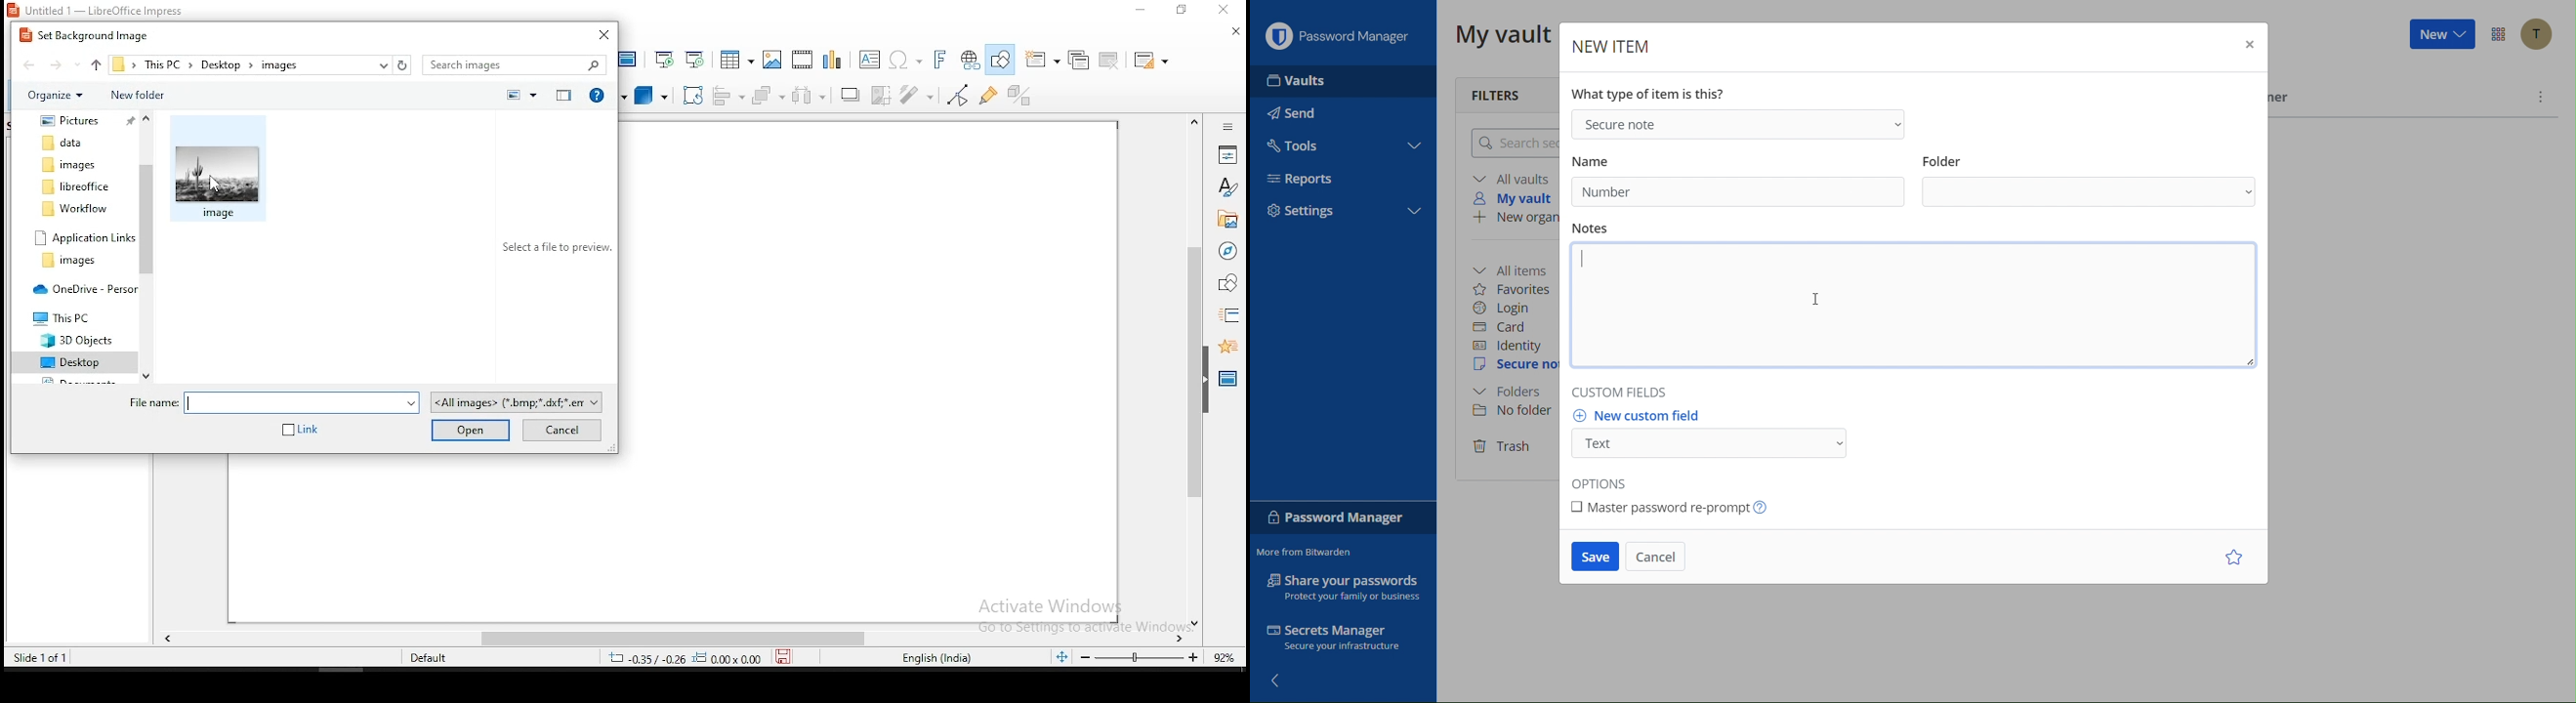 Image resolution: width=2576 pixels, height=728 pixels. Describe the element at coordinates (670, 639) in the screenshot. I see `scroll bar` at that location.